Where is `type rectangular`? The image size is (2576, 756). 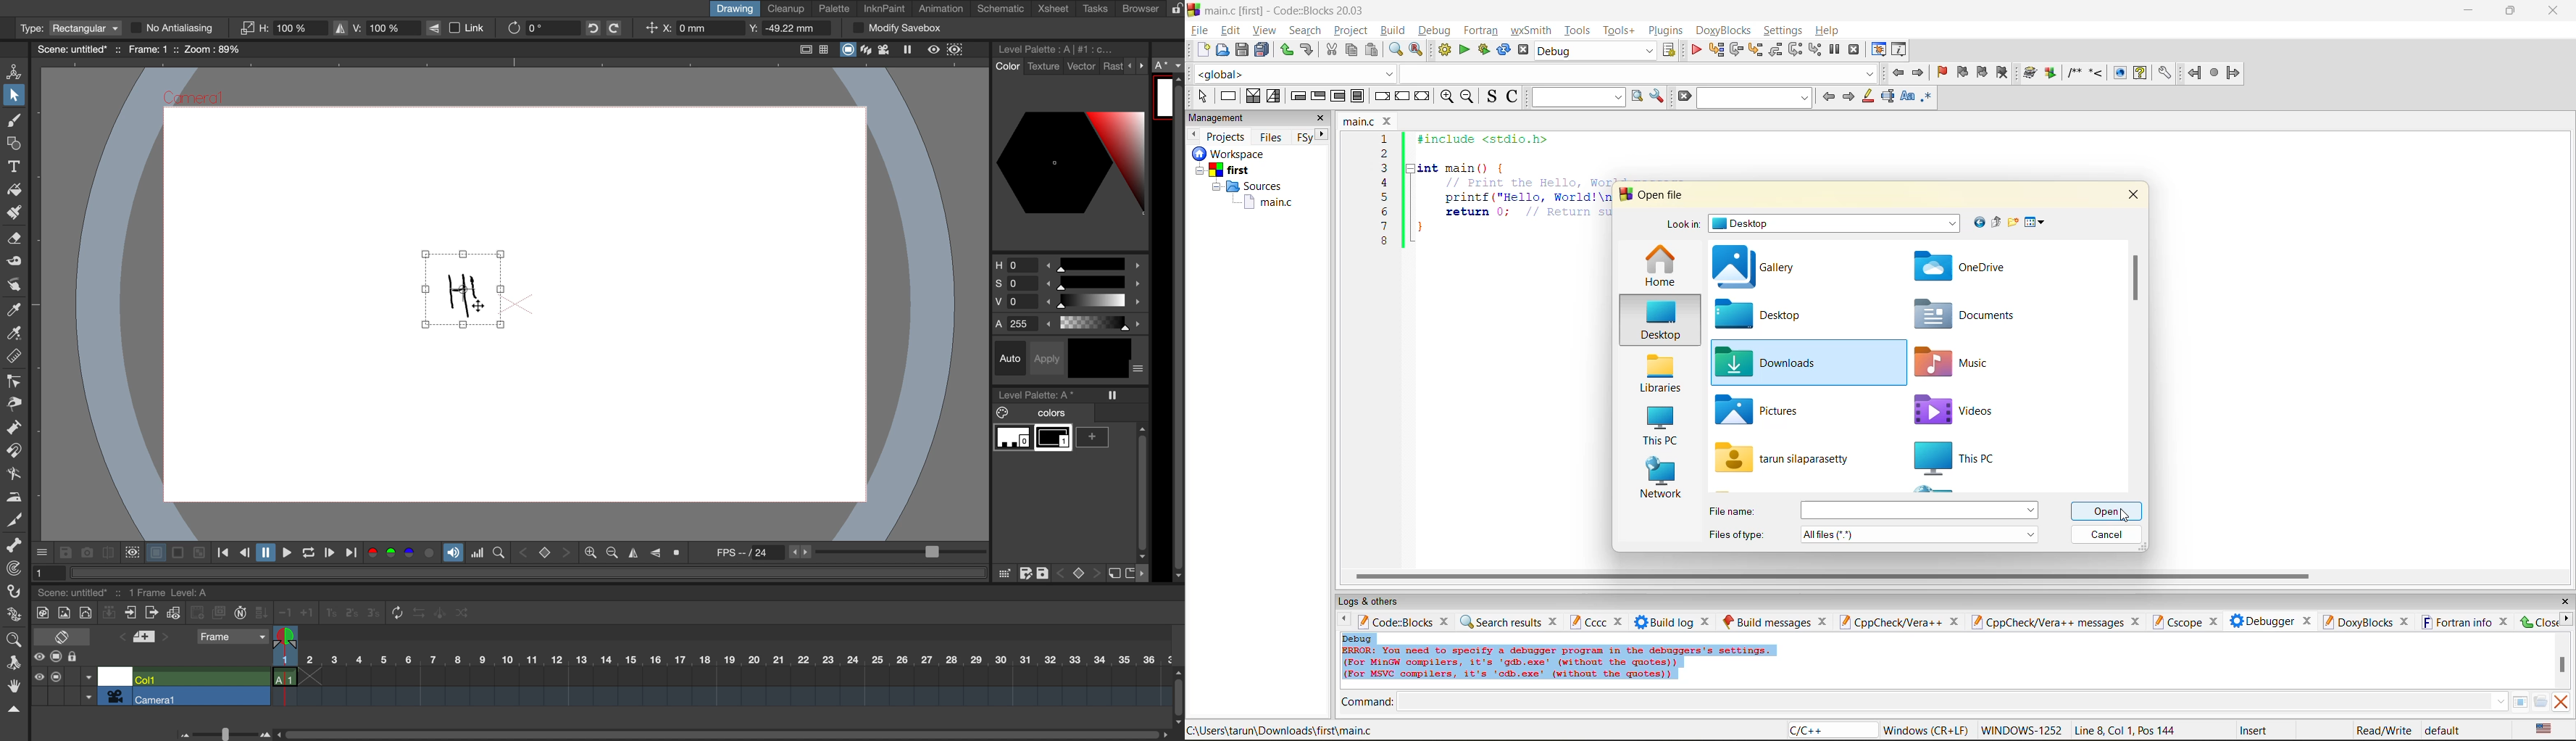 type rectangular is located at coordinates (68, 28).